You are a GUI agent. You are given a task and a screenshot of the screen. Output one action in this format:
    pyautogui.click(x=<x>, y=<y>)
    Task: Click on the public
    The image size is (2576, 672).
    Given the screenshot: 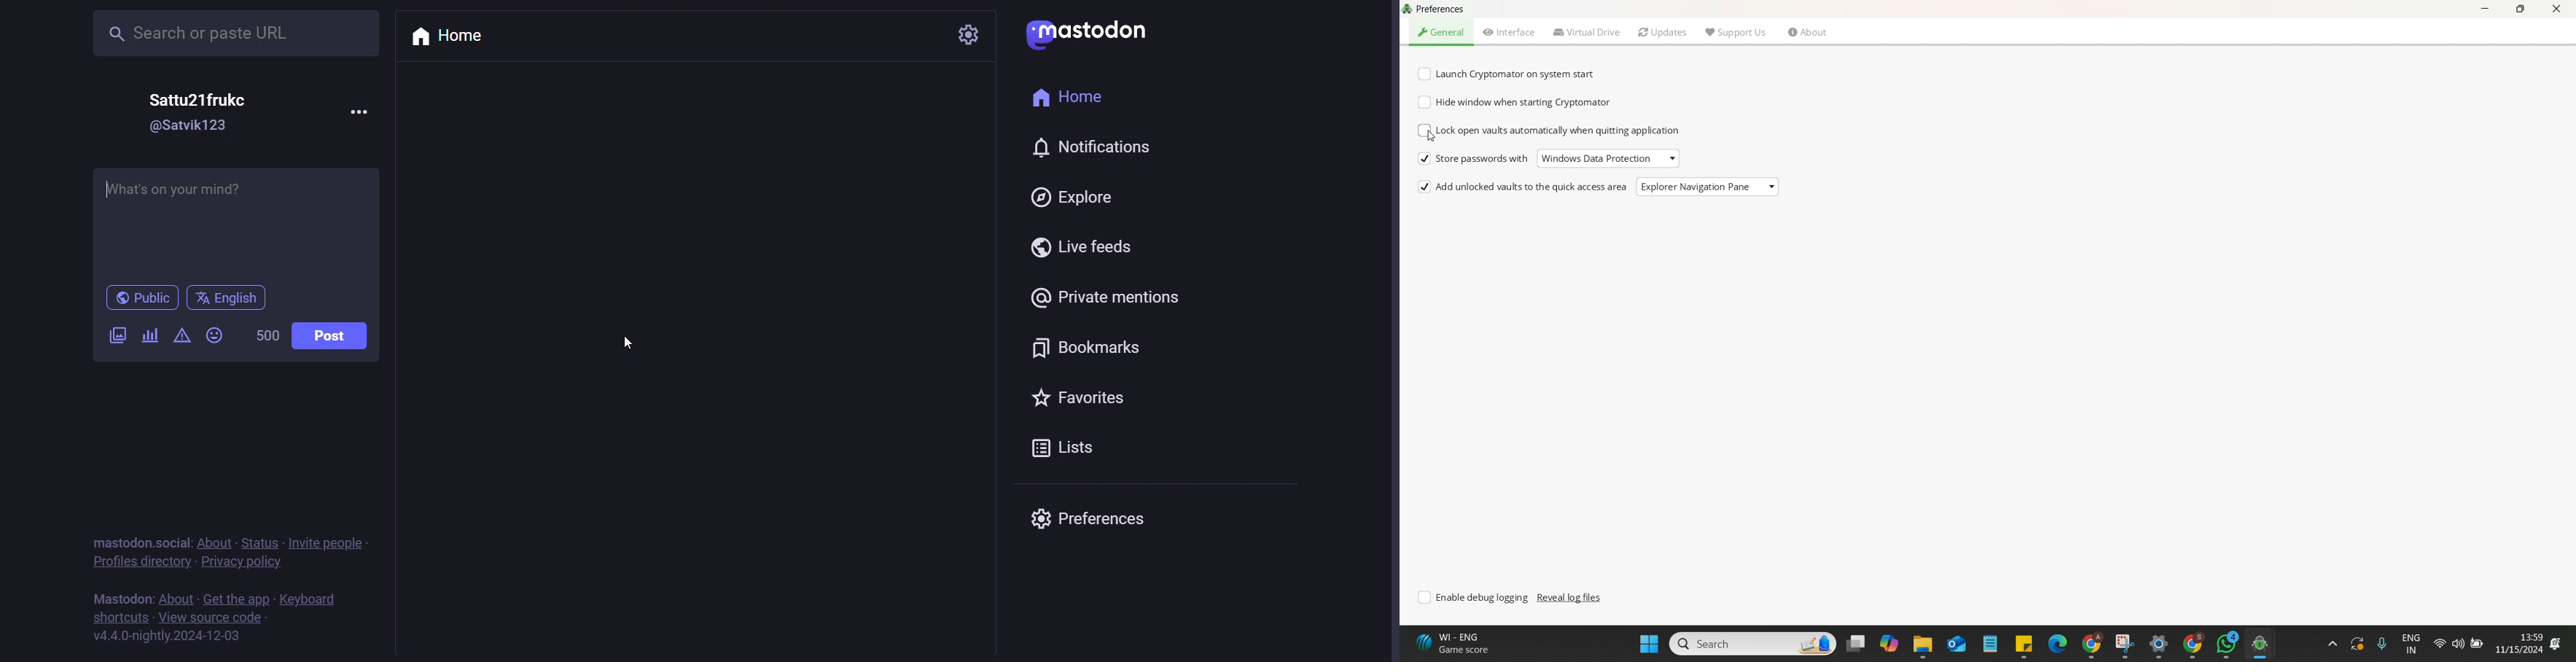 What is the action you would take?
    pyautogui.click(x=136, y=297)
    